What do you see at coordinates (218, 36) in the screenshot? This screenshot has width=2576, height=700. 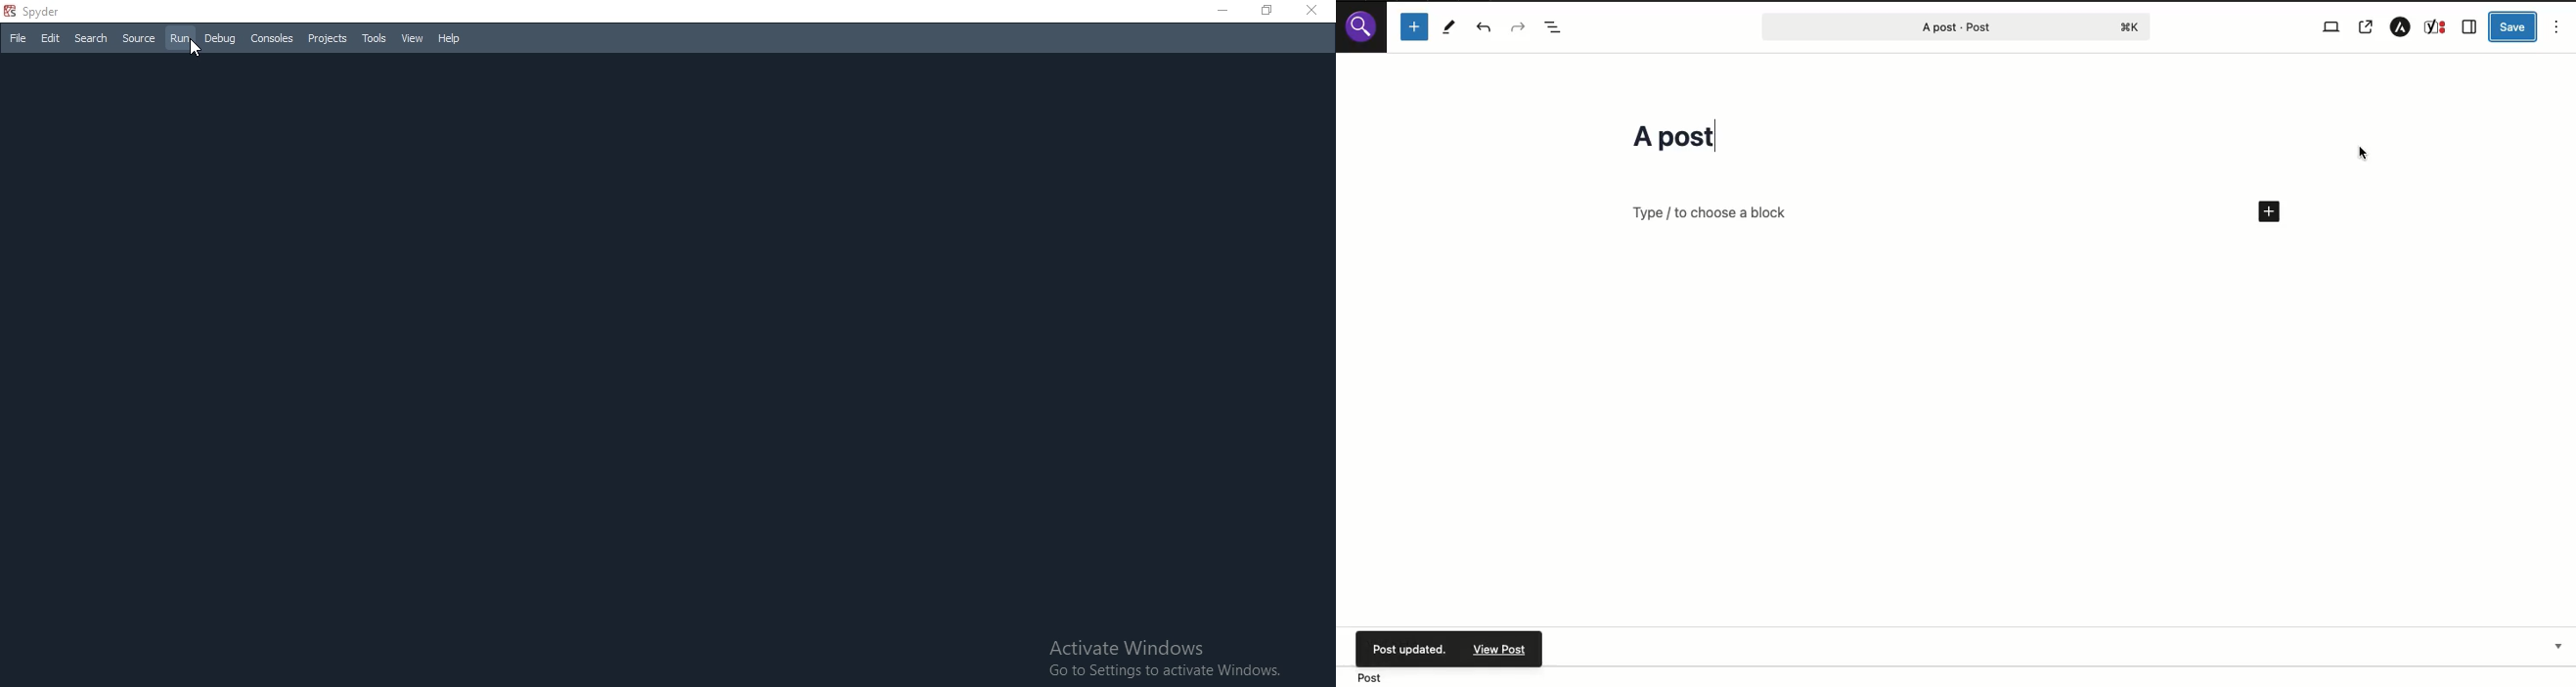 I see `Debug` at bounding box center [218, 36].